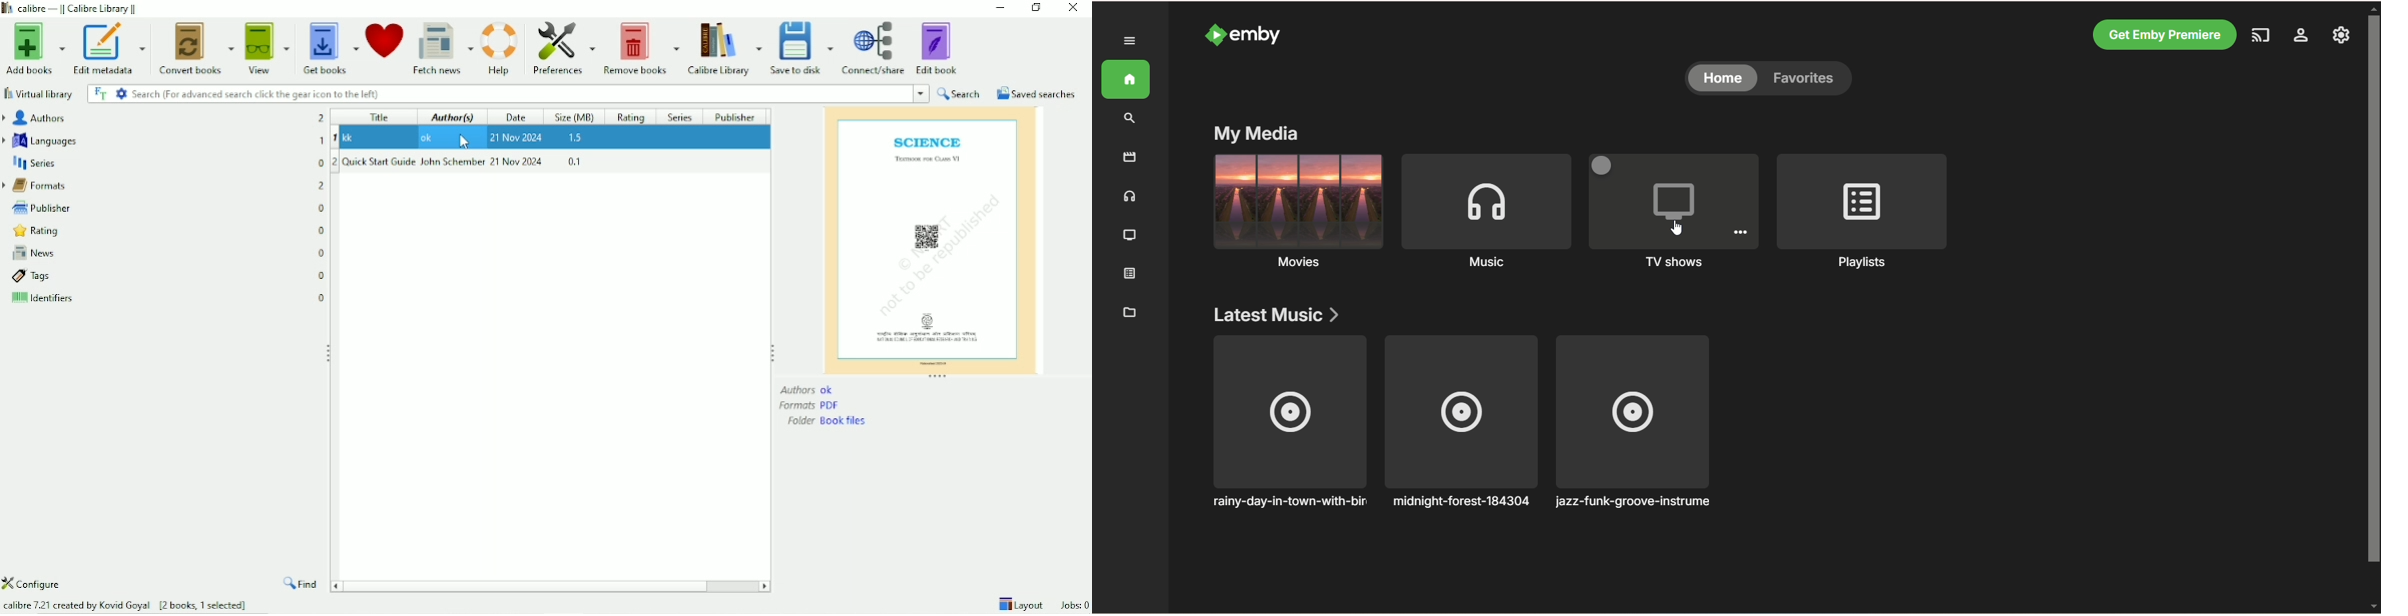 The image size is (2408, 616). I want to click on Rating, so click(165, 232).